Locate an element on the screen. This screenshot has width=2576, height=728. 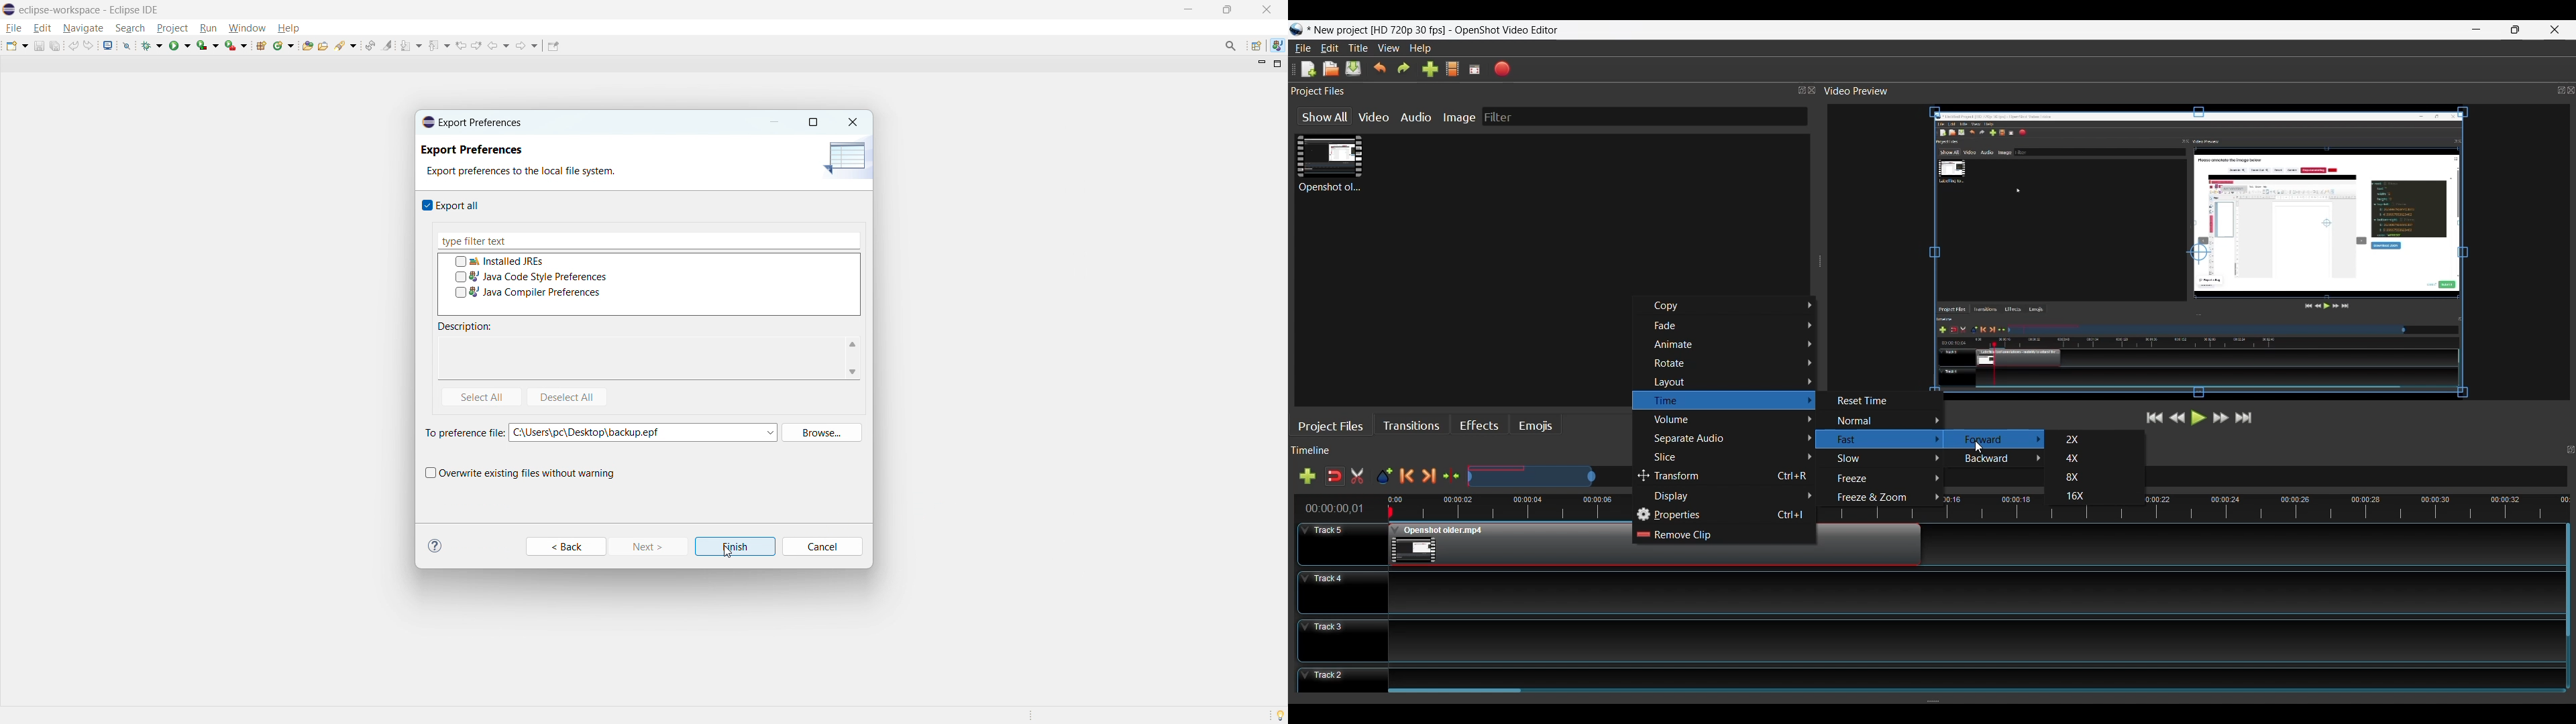
Animate is located at coordinates (1732, 345).